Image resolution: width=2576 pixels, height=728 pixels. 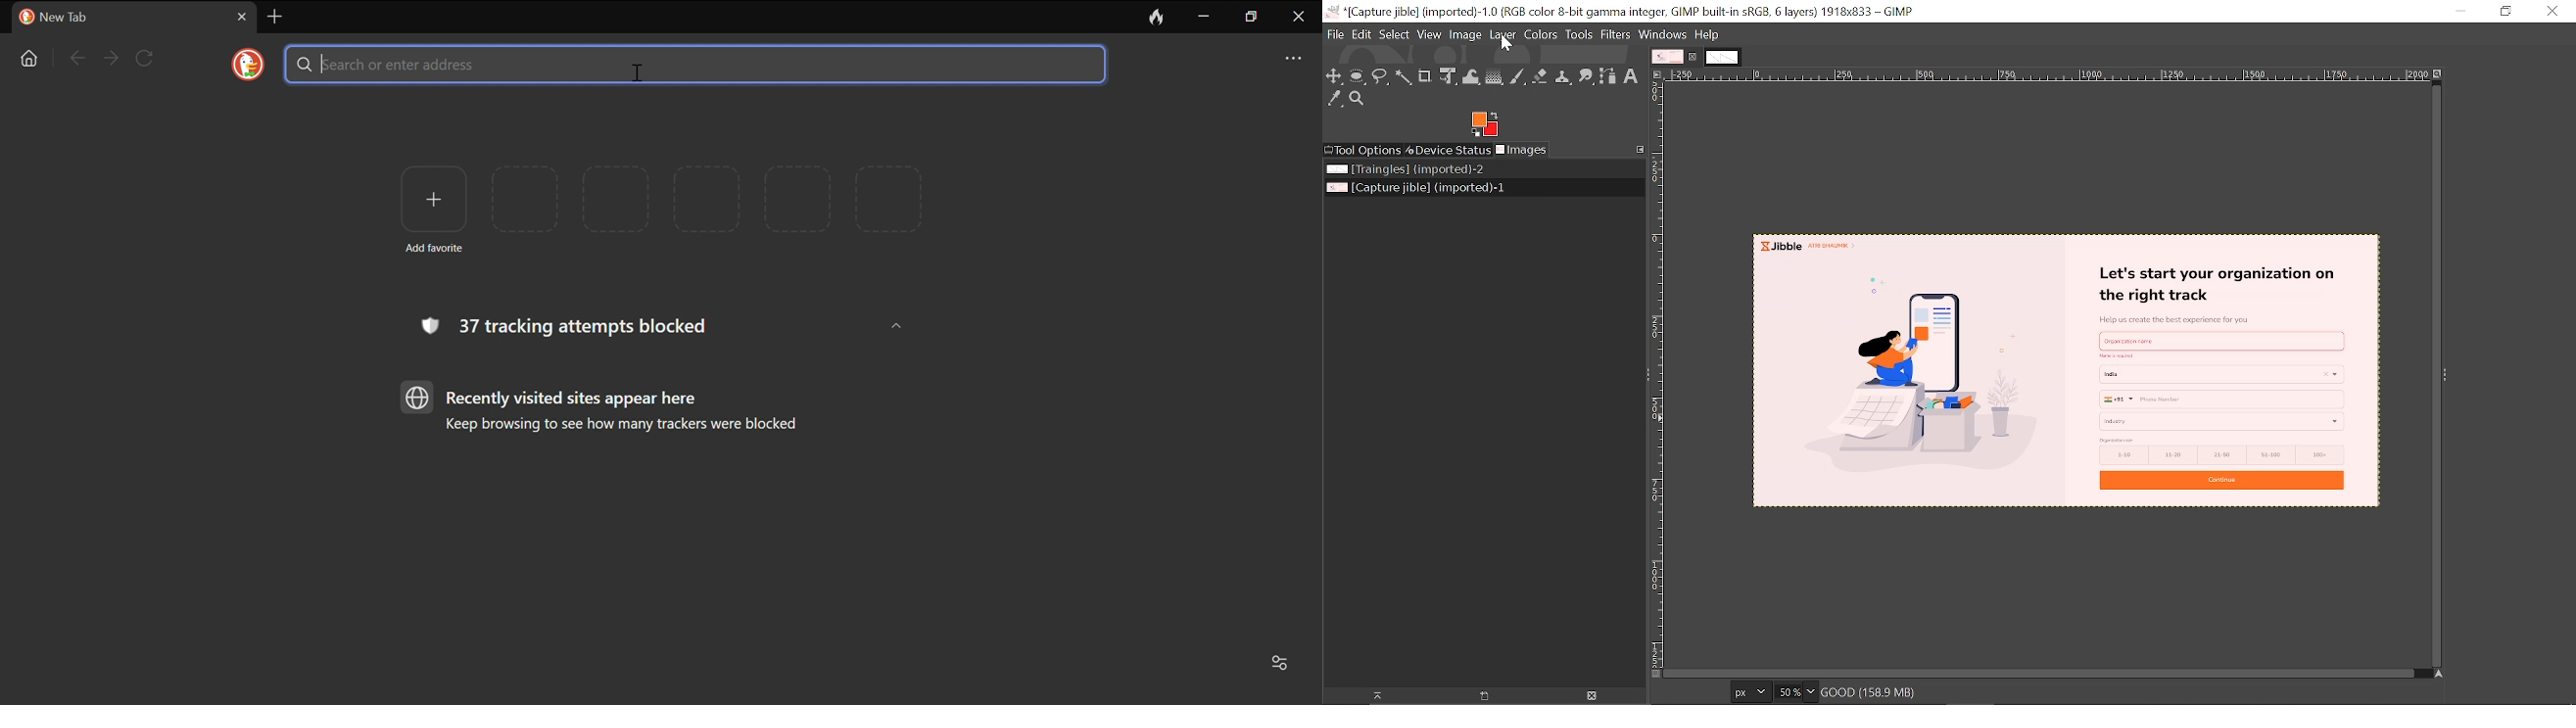 I want to click on Toggle quick mask on/off, so click(x=1654, y=676).